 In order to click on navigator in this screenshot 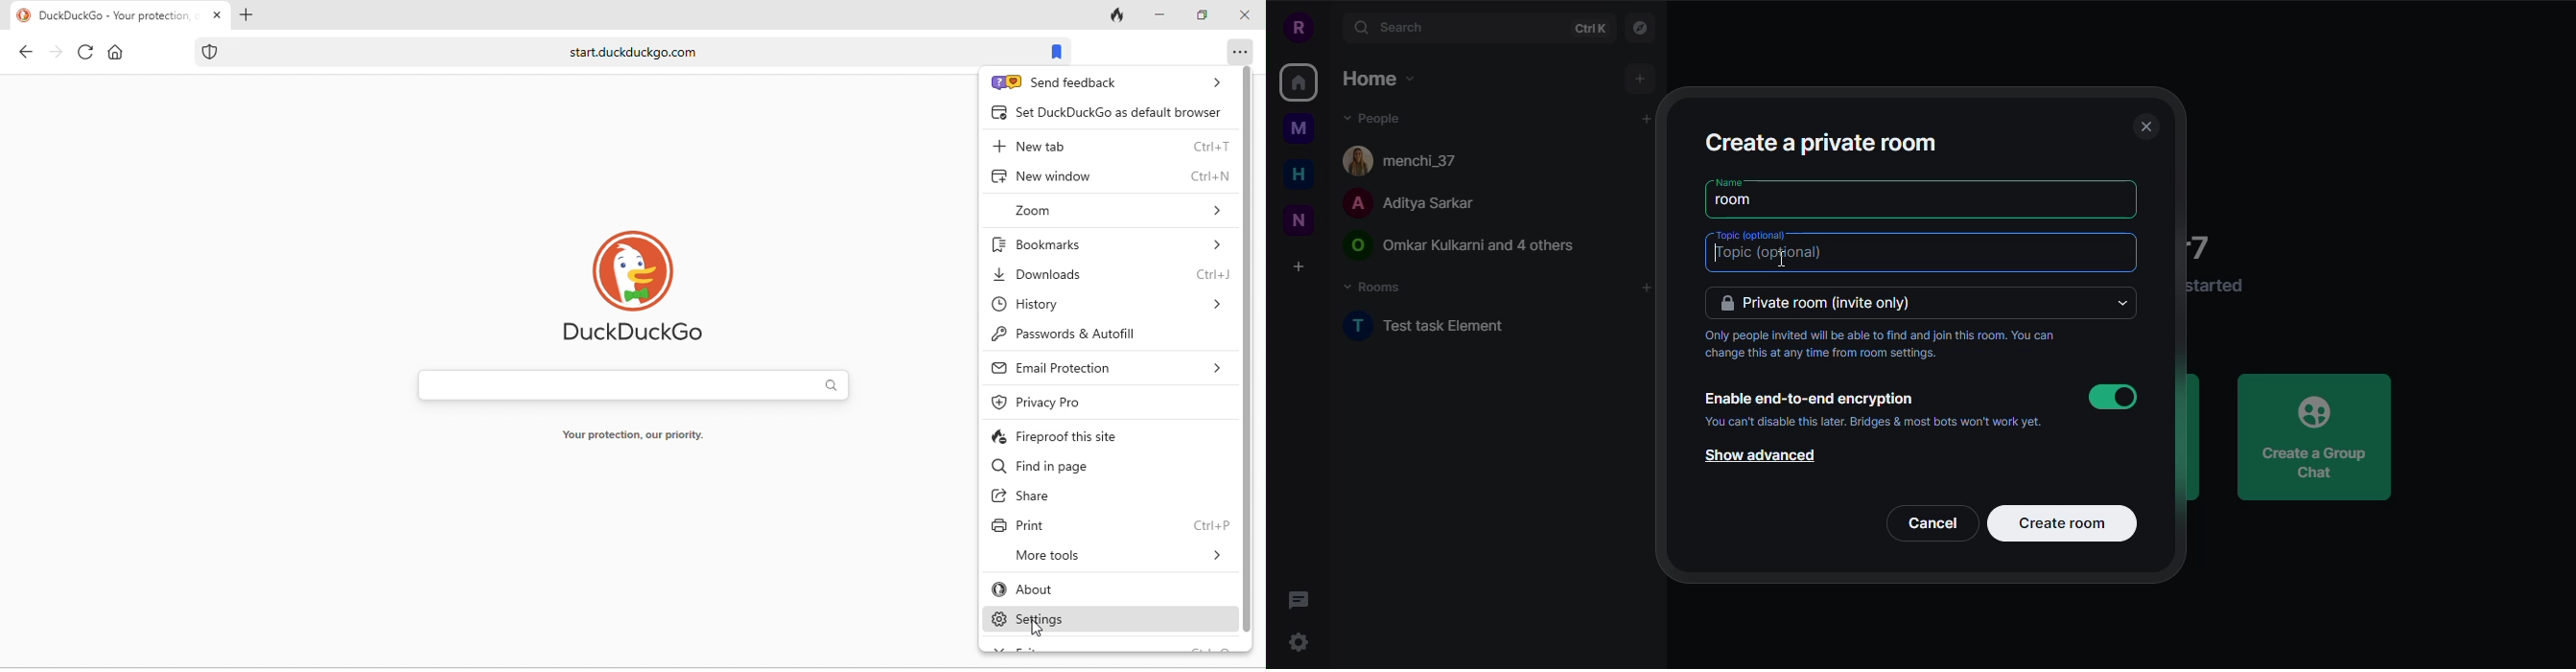, I will do `click(1645, 29)`.